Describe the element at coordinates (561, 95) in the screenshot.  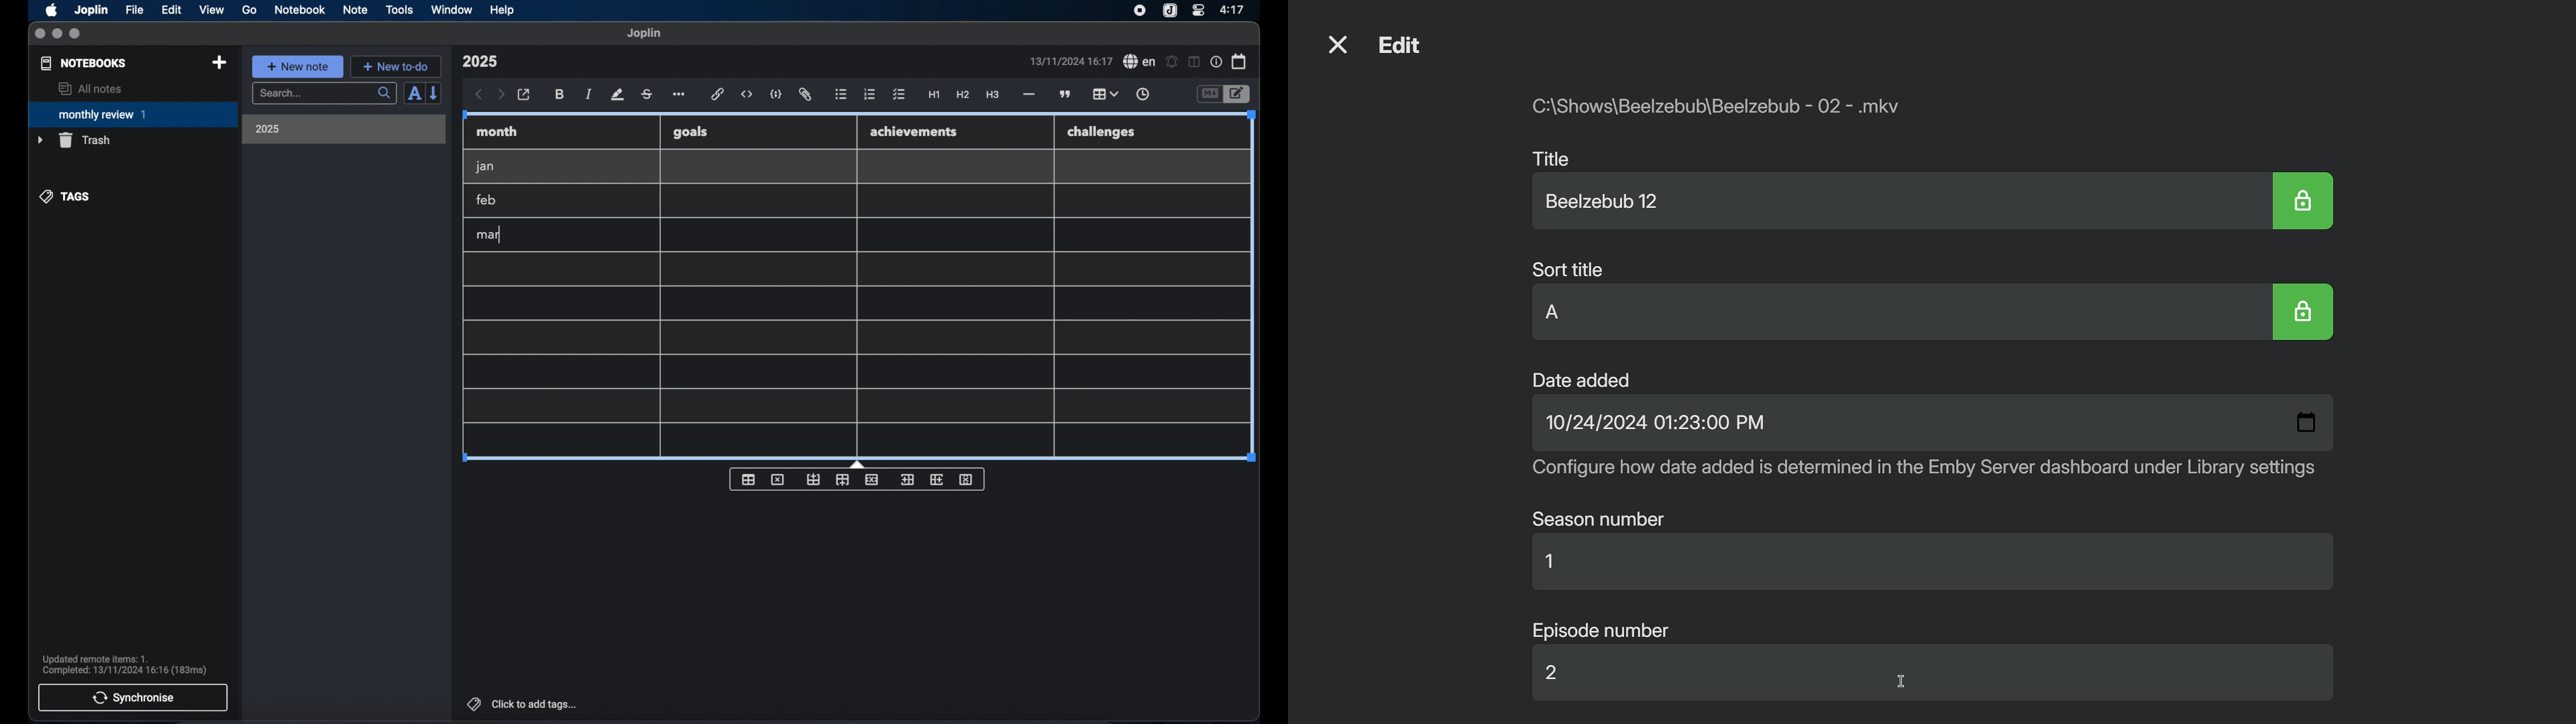
I see `bold` at that location.